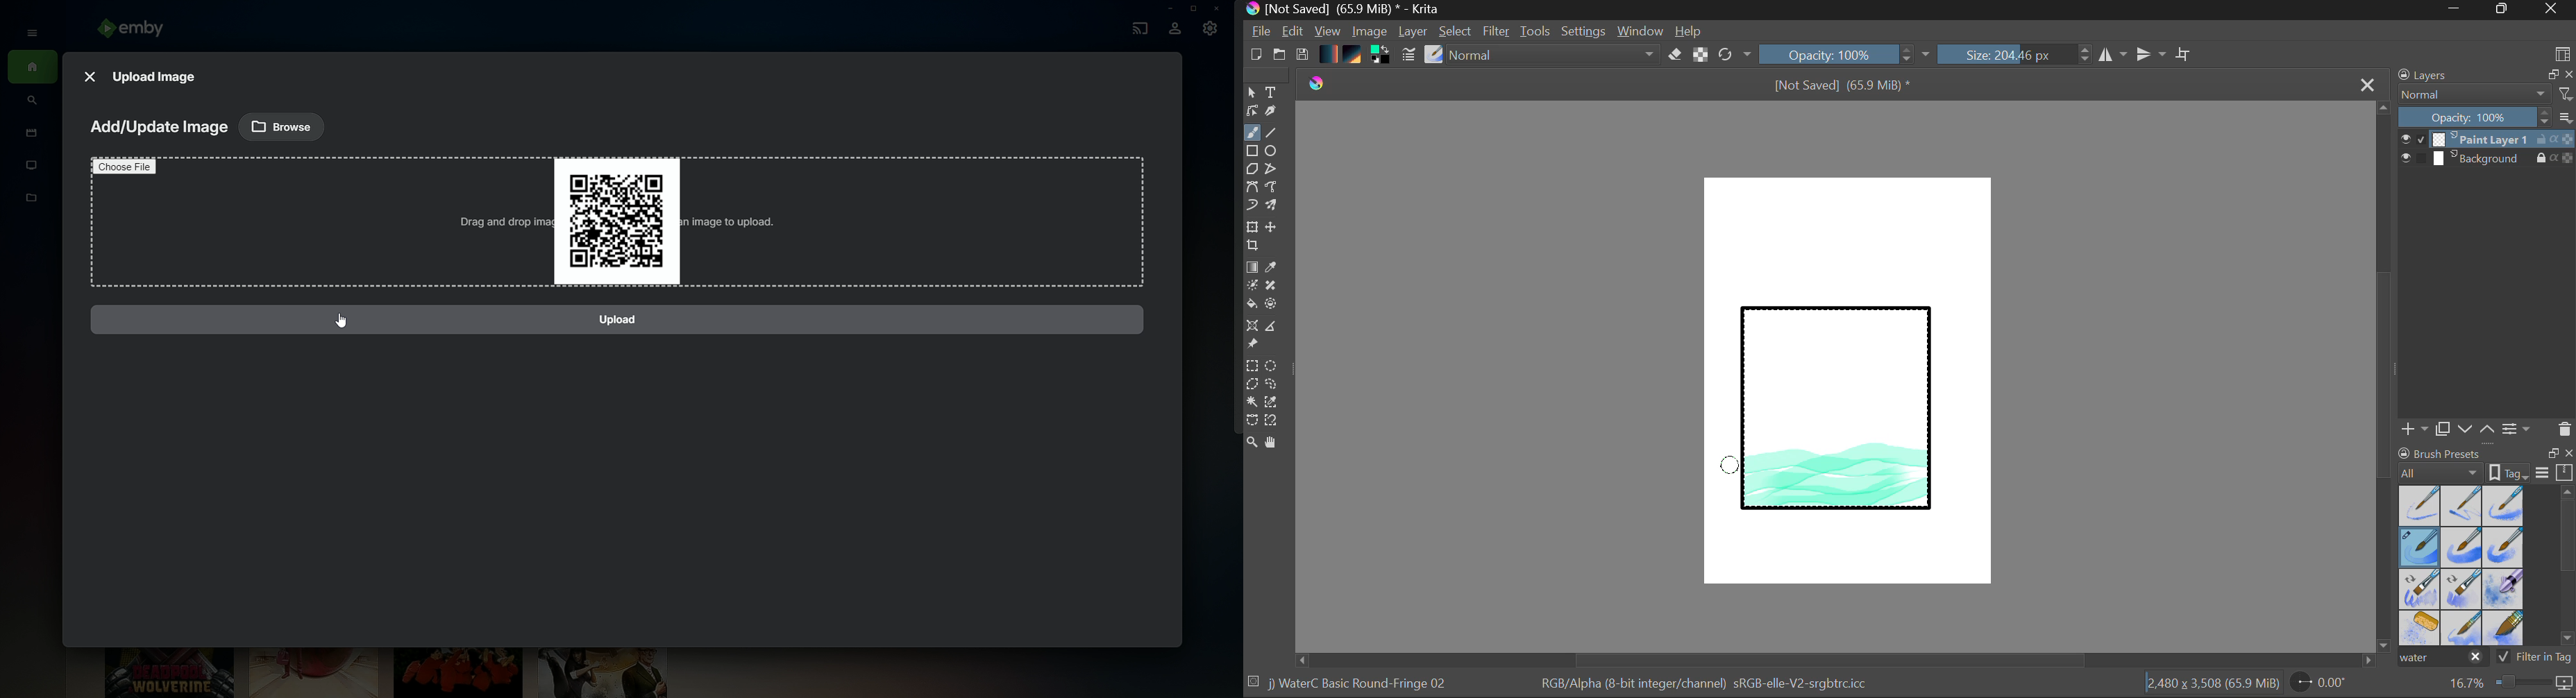 This screenshot has width=2576, height=700. Describe the element at coordinates (1703, 685) in the screenshot. I see `Color Information` at that location.